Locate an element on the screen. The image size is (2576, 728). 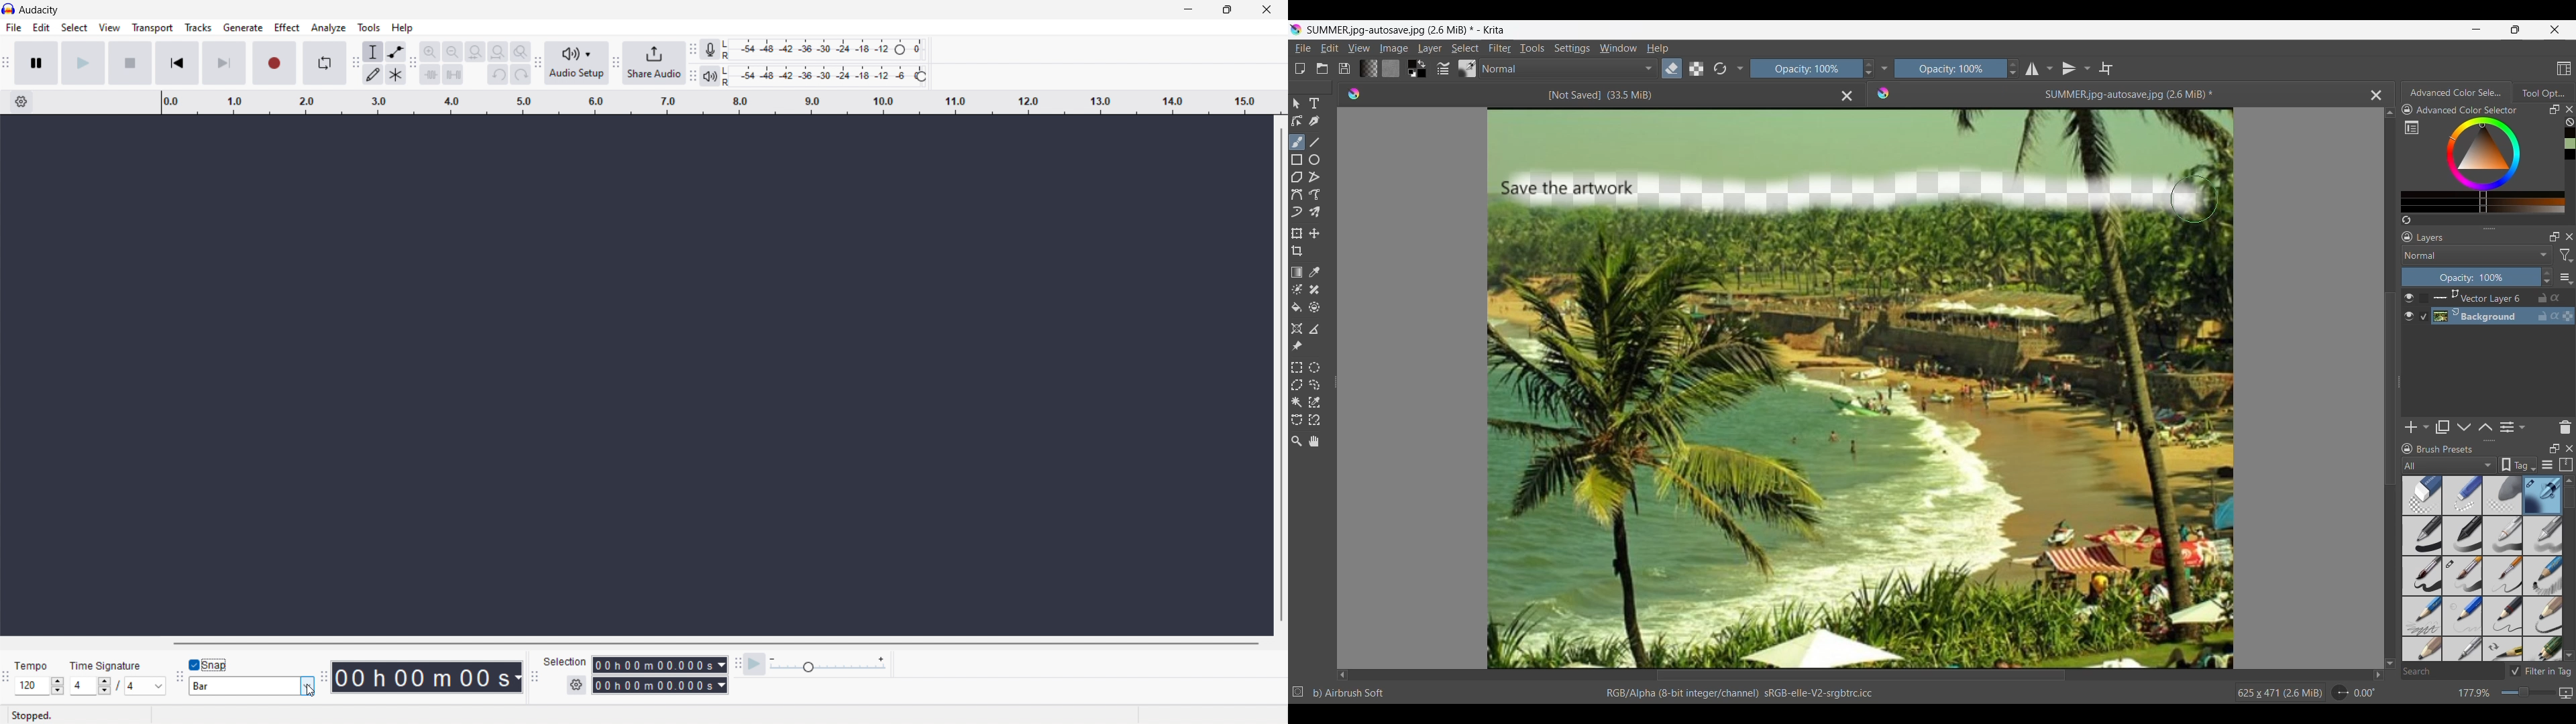
Polygon tool is located at coordinates (1297, 177).